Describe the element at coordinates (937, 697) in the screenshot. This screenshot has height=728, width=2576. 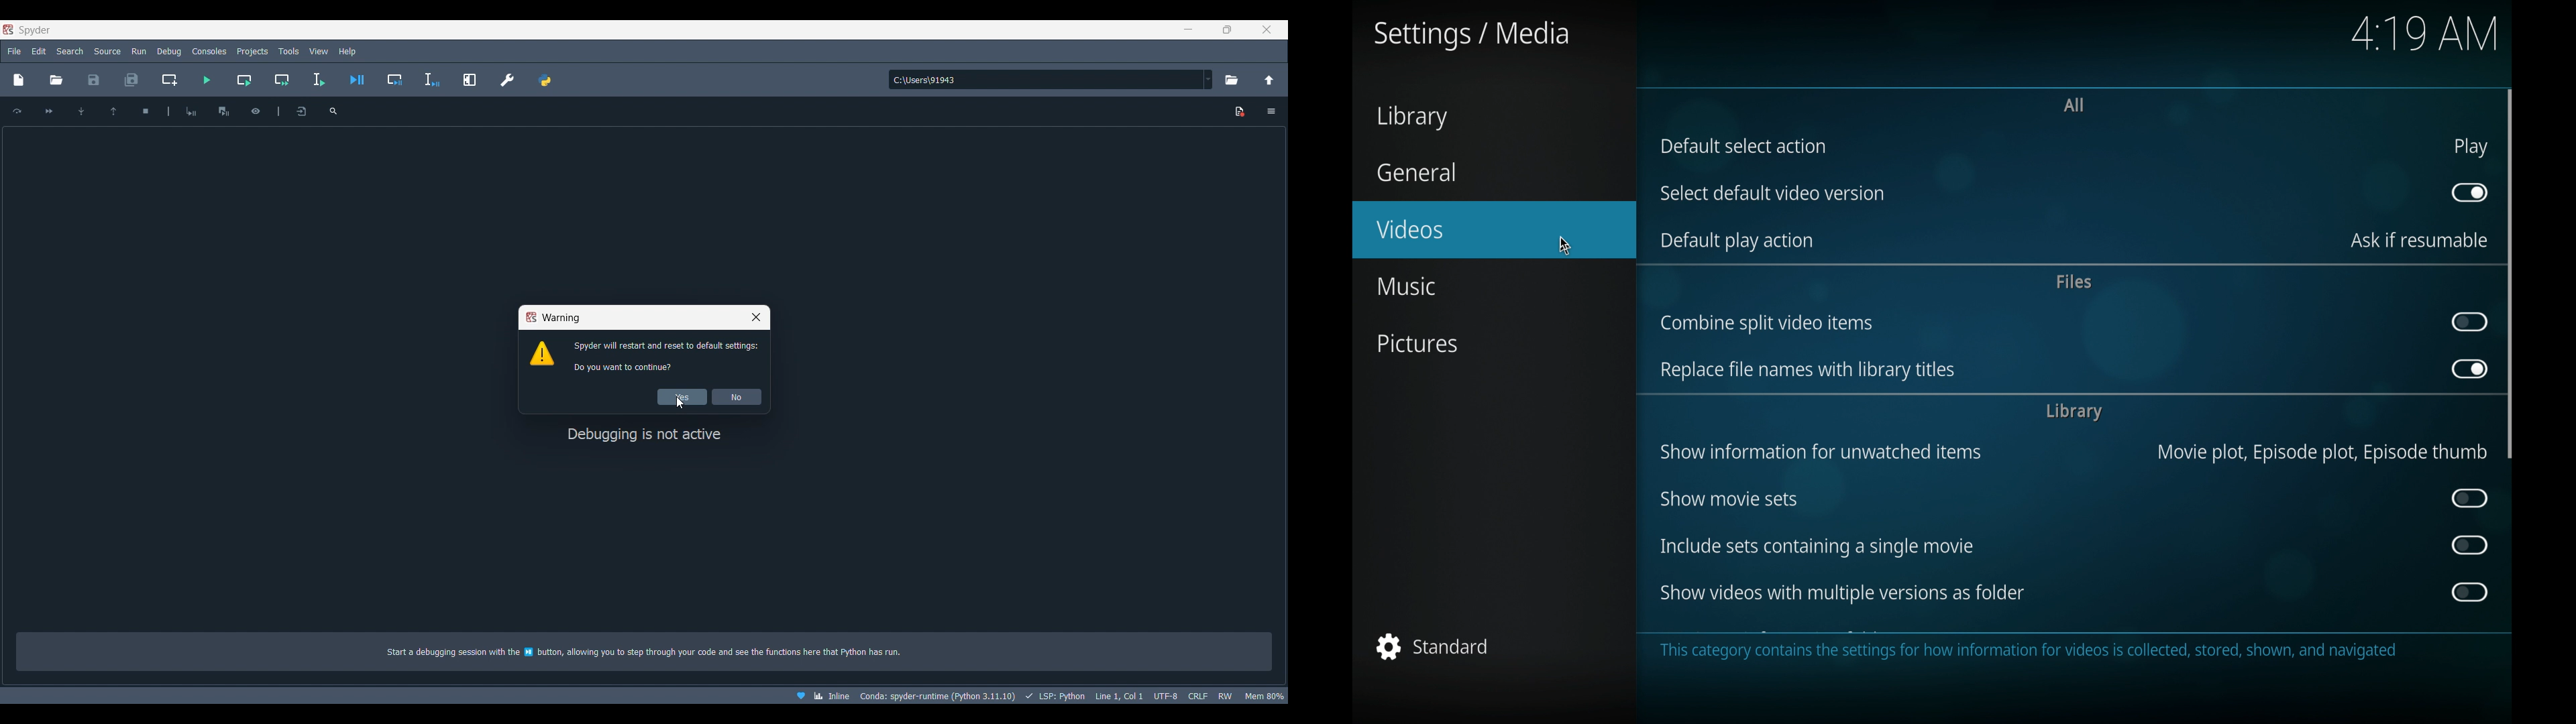
I see `Conda:spyder-runtime (Python 3.11.10)` at that location.